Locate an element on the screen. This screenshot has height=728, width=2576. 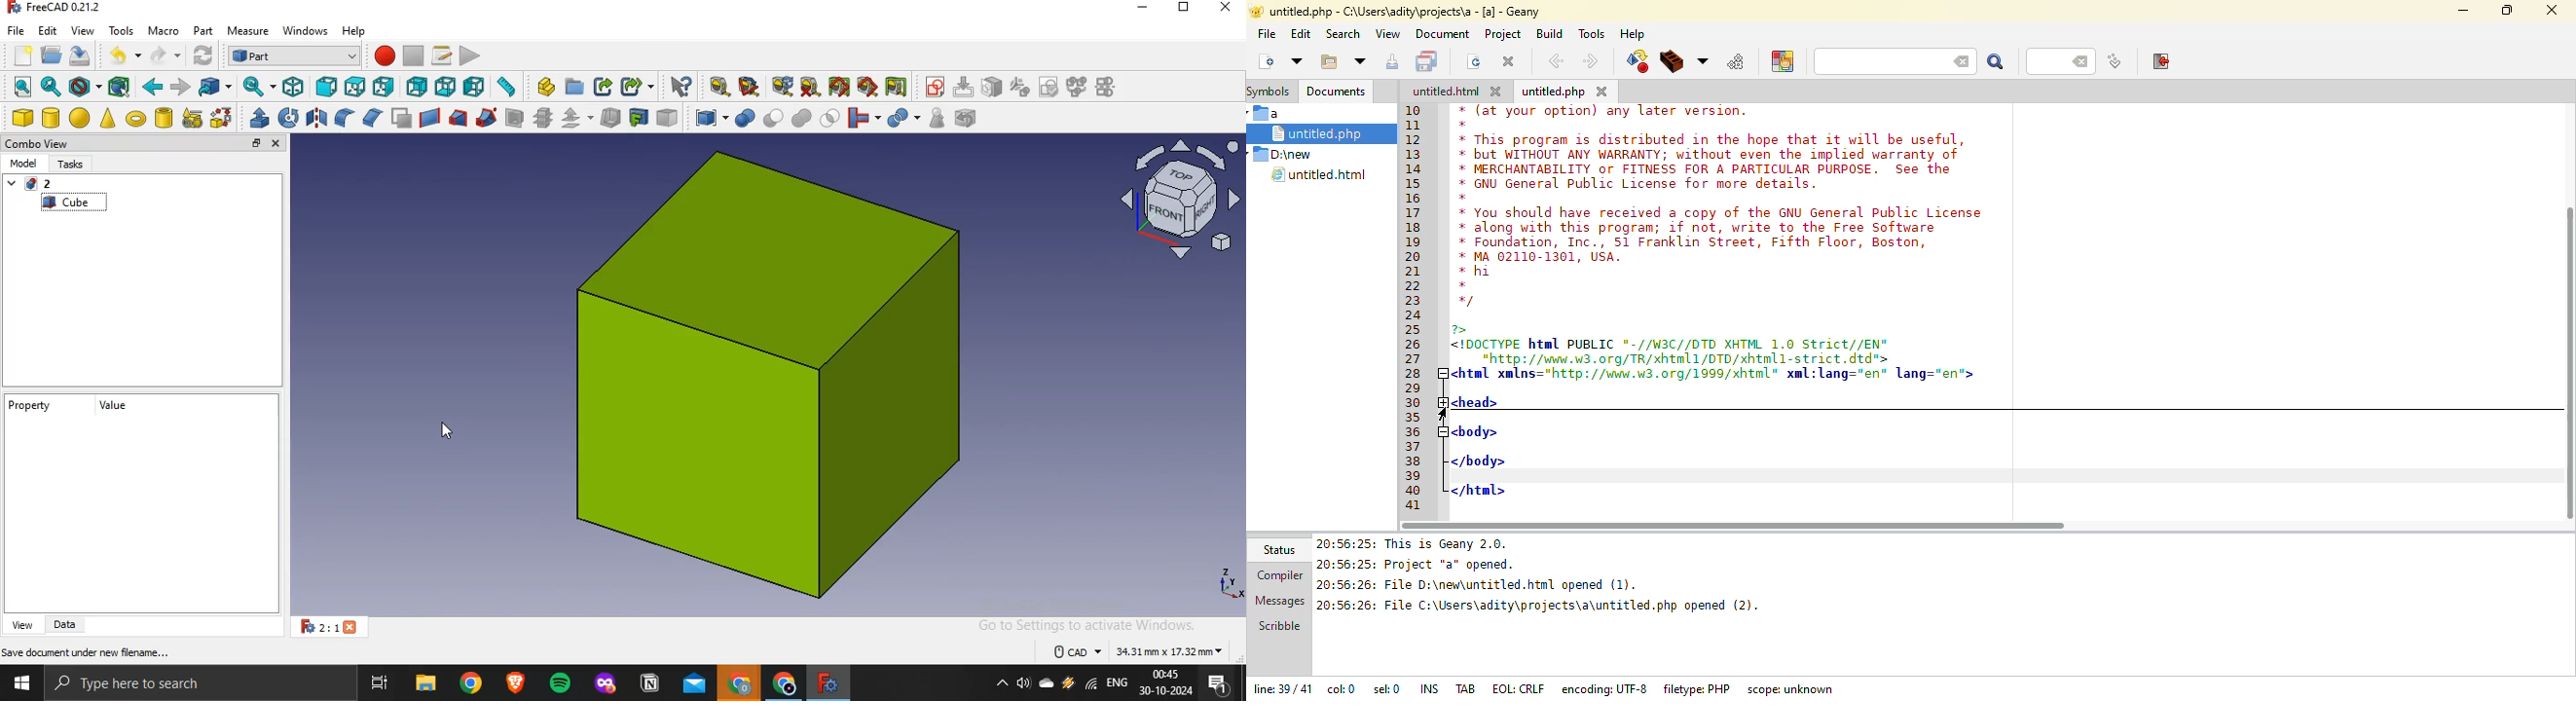
build is located at coordinates (1550, 35).